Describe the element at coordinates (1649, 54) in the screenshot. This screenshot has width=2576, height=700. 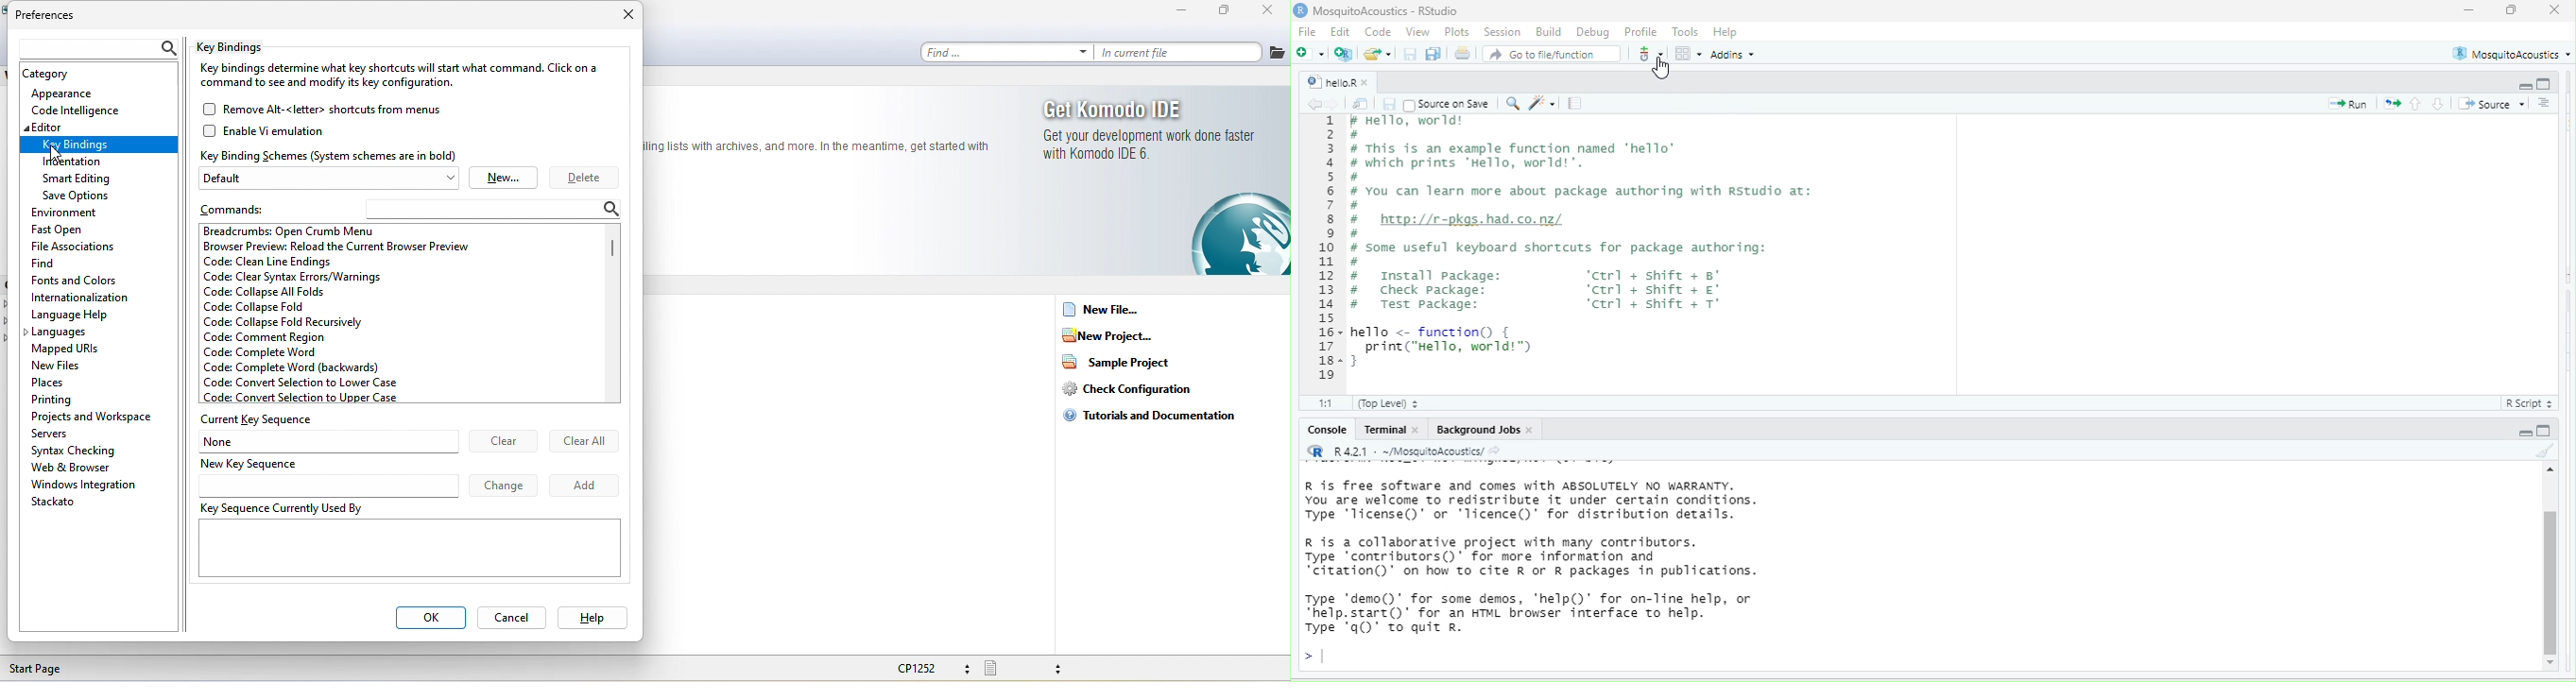
I see `git` at that location.